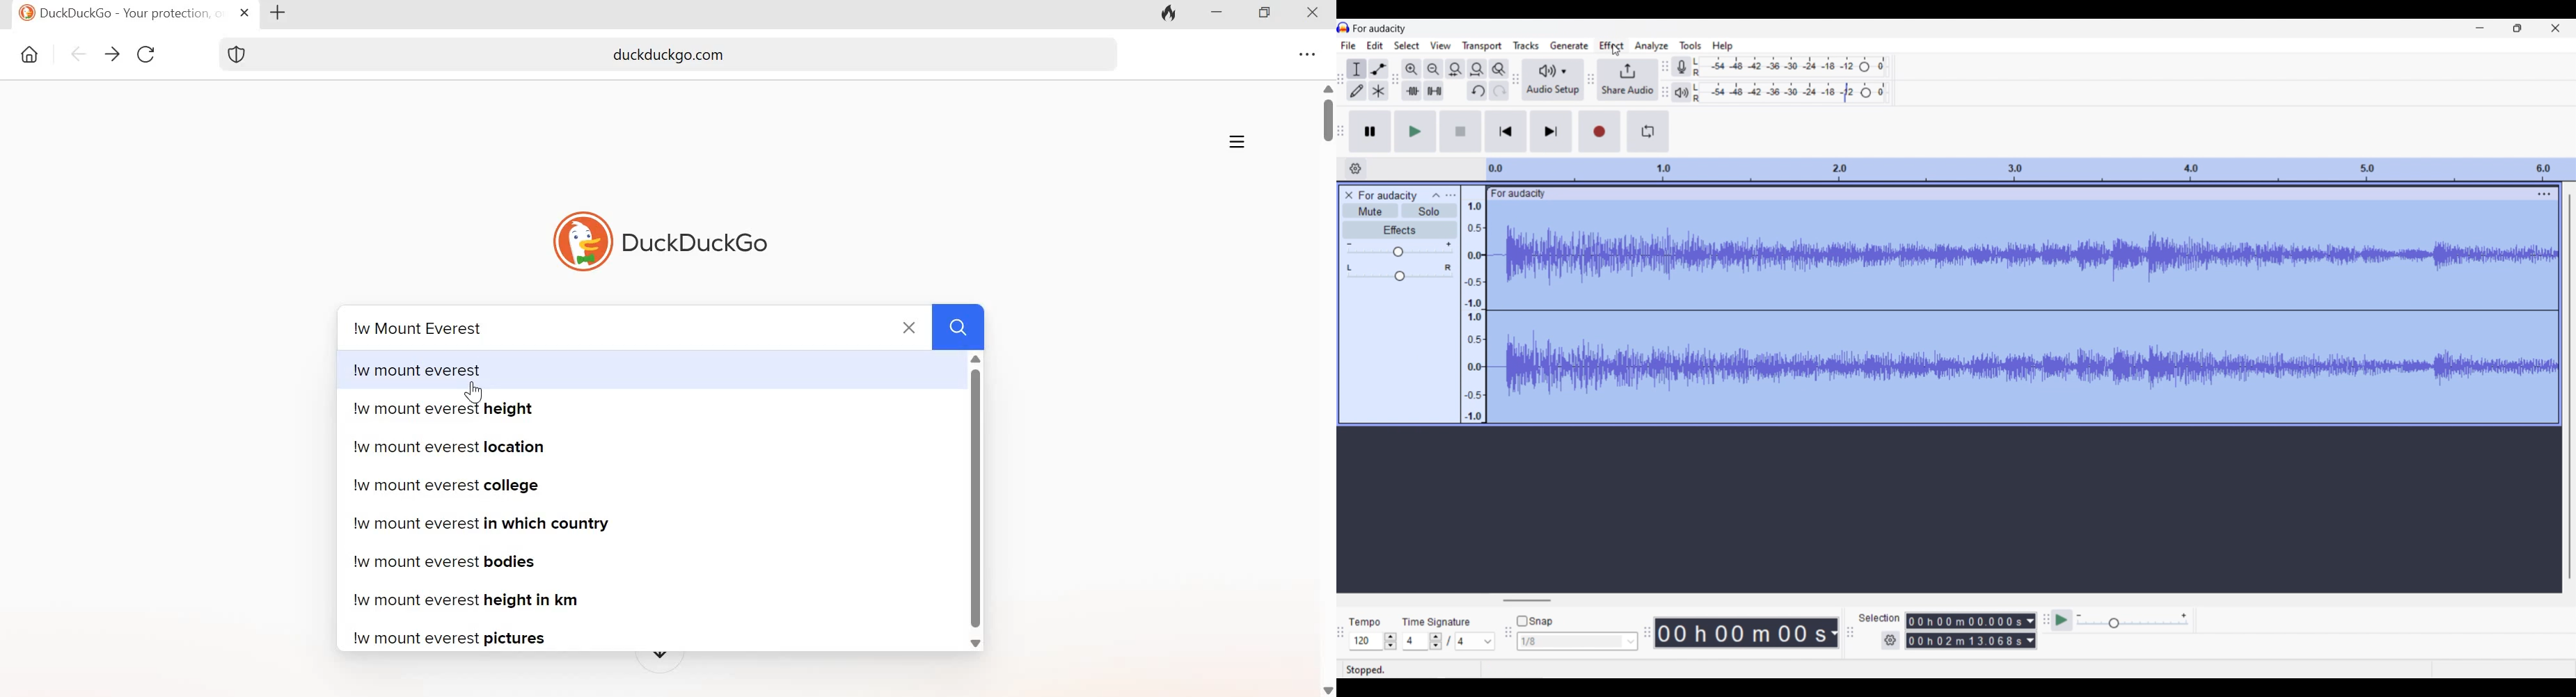 Image resolution: width=2576 pixels, height=700 pixels. I want to click on Tools, so click(1690, 45).